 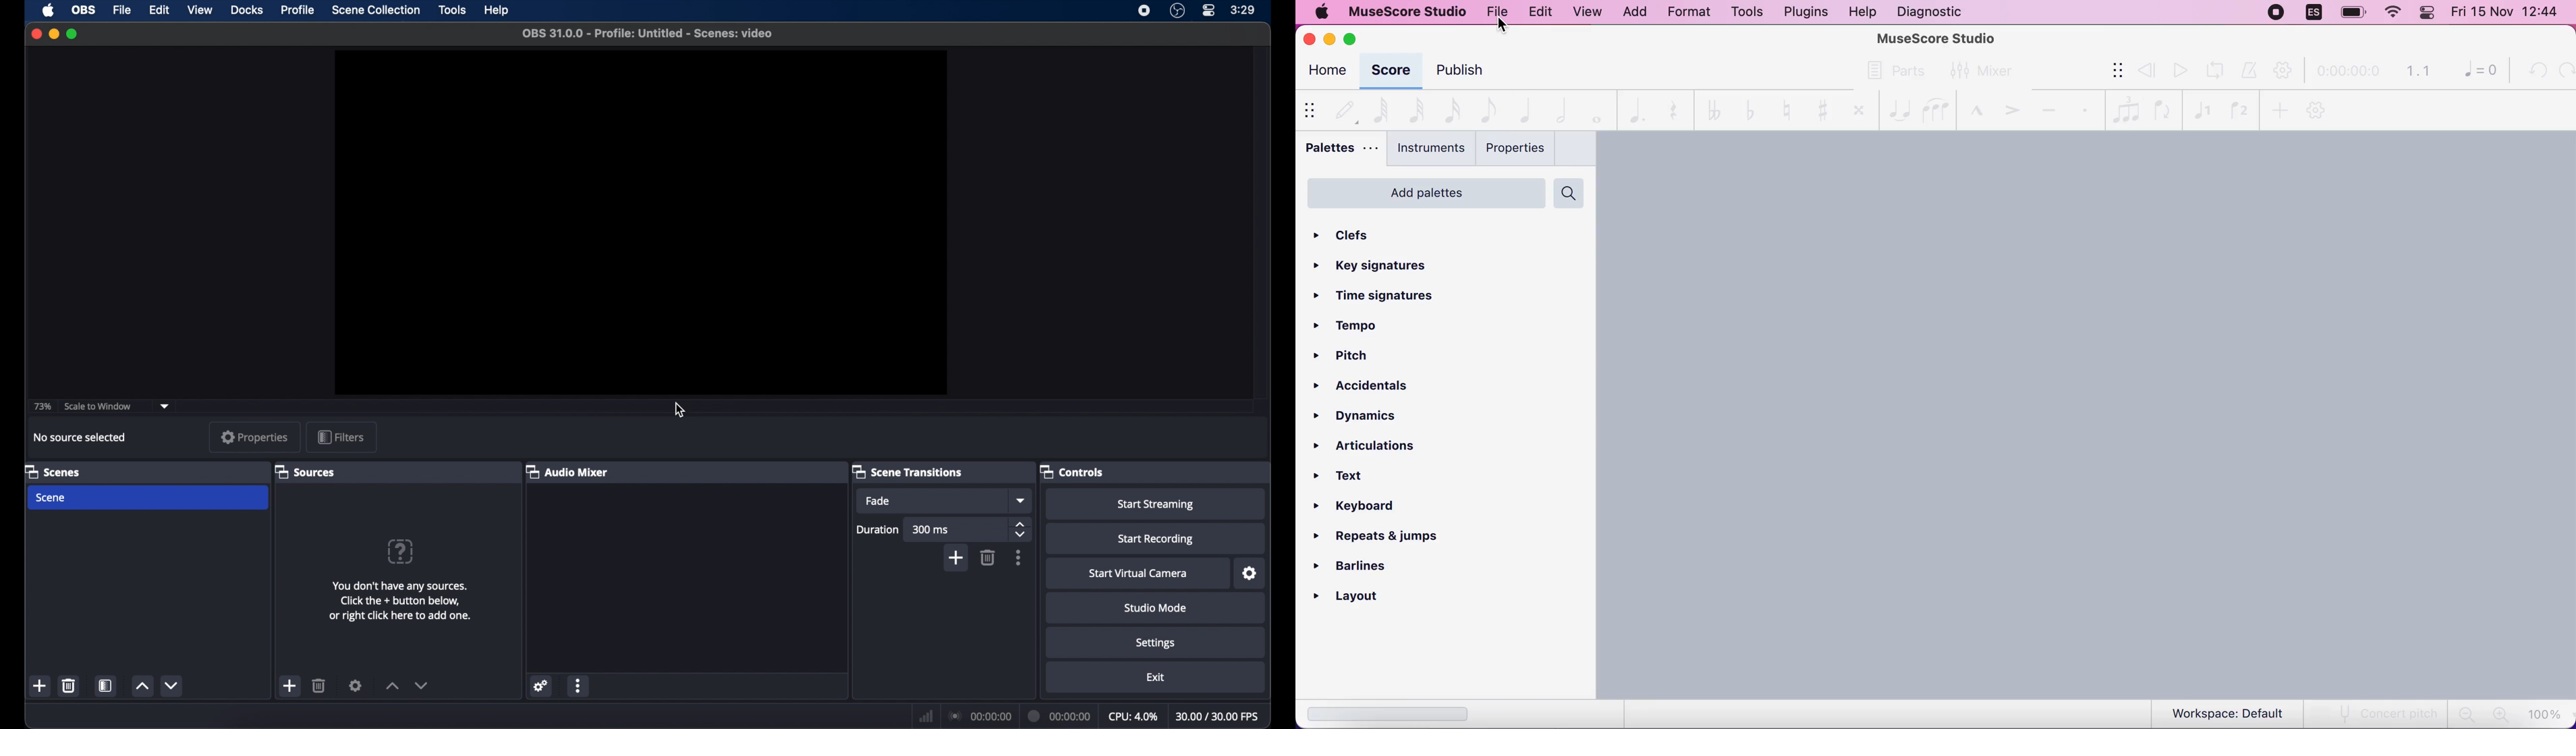 What do you see at coordinates (988, 558) in the screenshot?
I see `delete` at bounding box center [988, 558].